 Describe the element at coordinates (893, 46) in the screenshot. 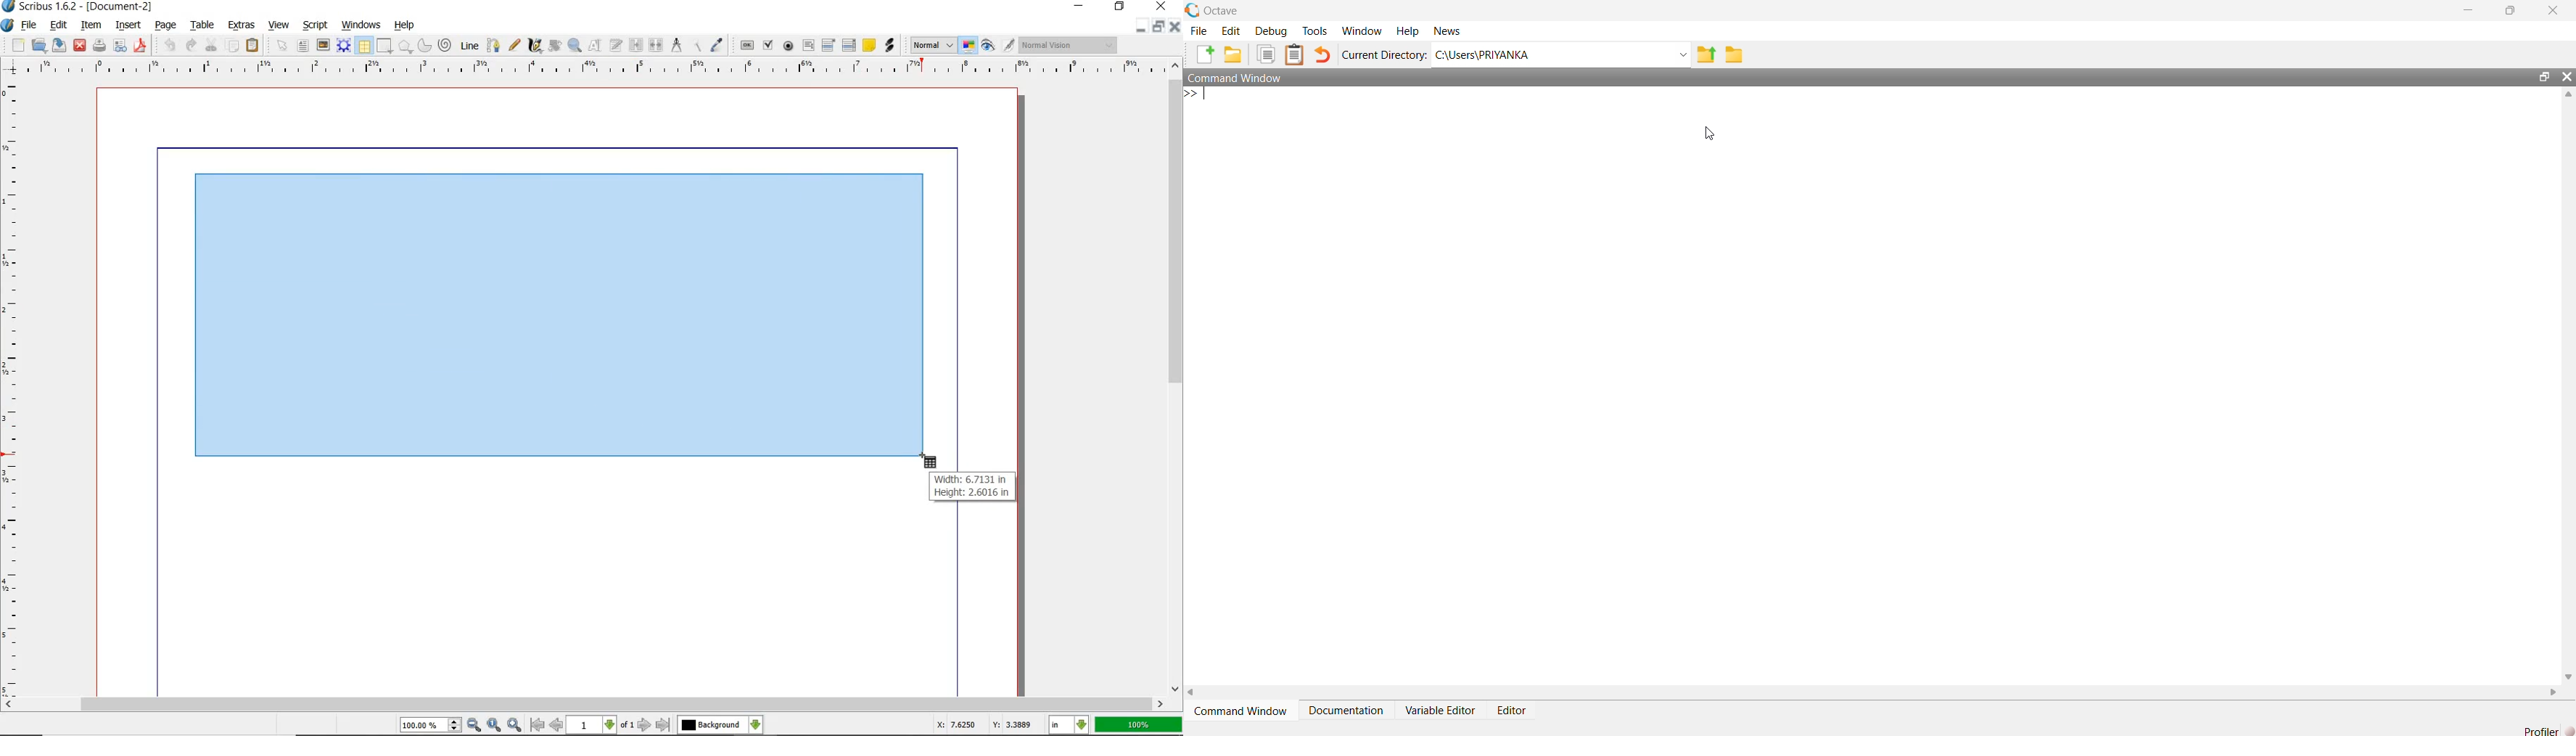

I see `link annotation` at that location.